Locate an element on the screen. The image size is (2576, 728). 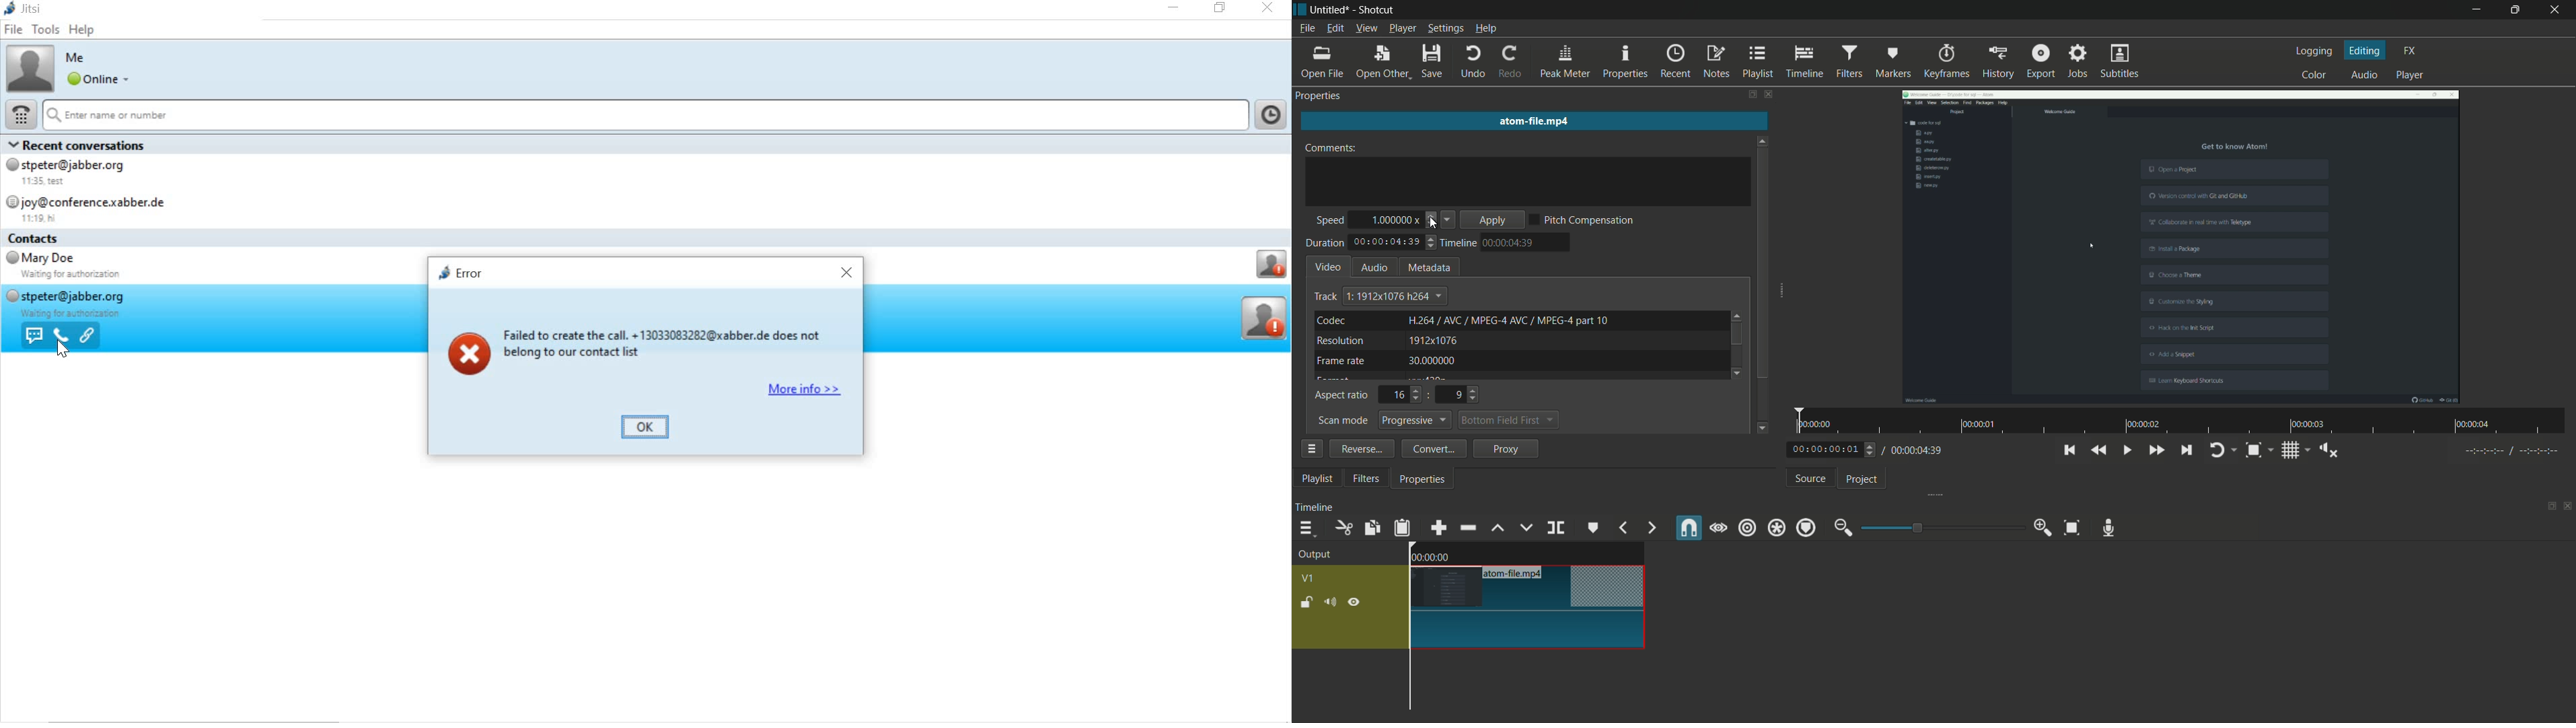
copy is located at coordinates (1371, 528).